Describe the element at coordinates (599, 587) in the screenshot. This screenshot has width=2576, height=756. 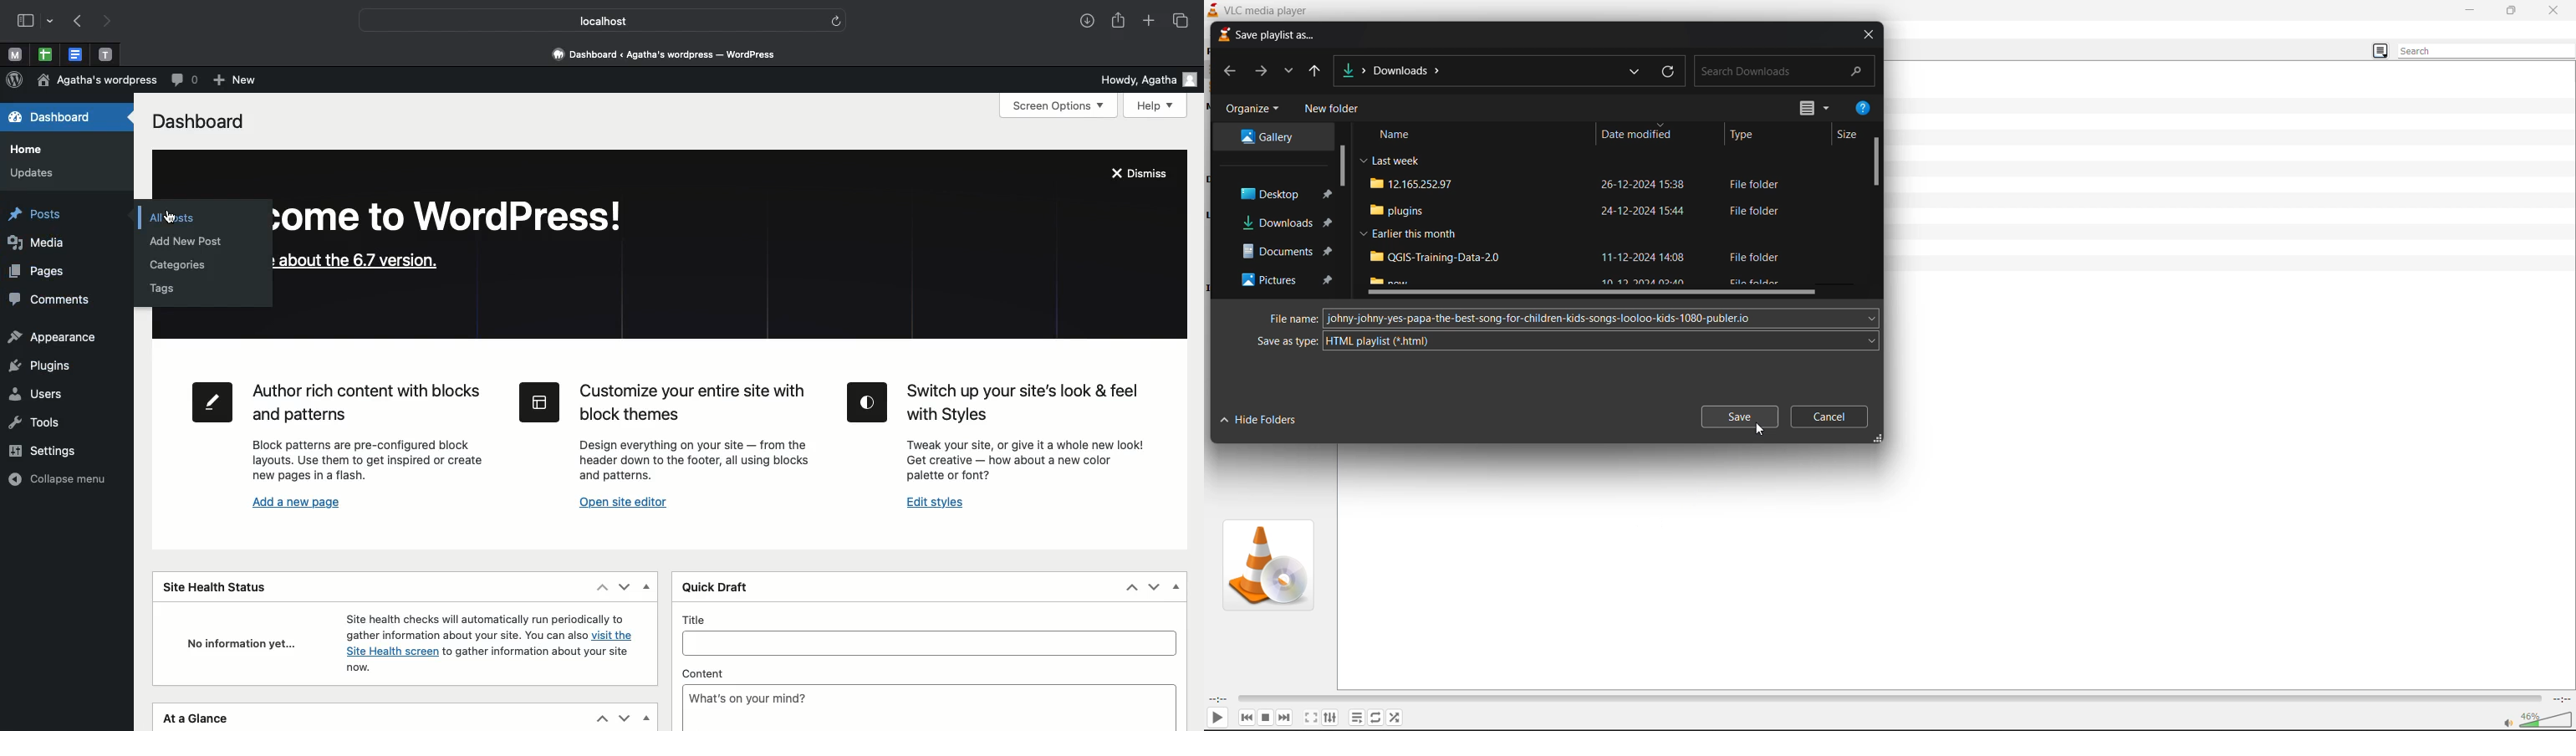
I see `Up` at that location.